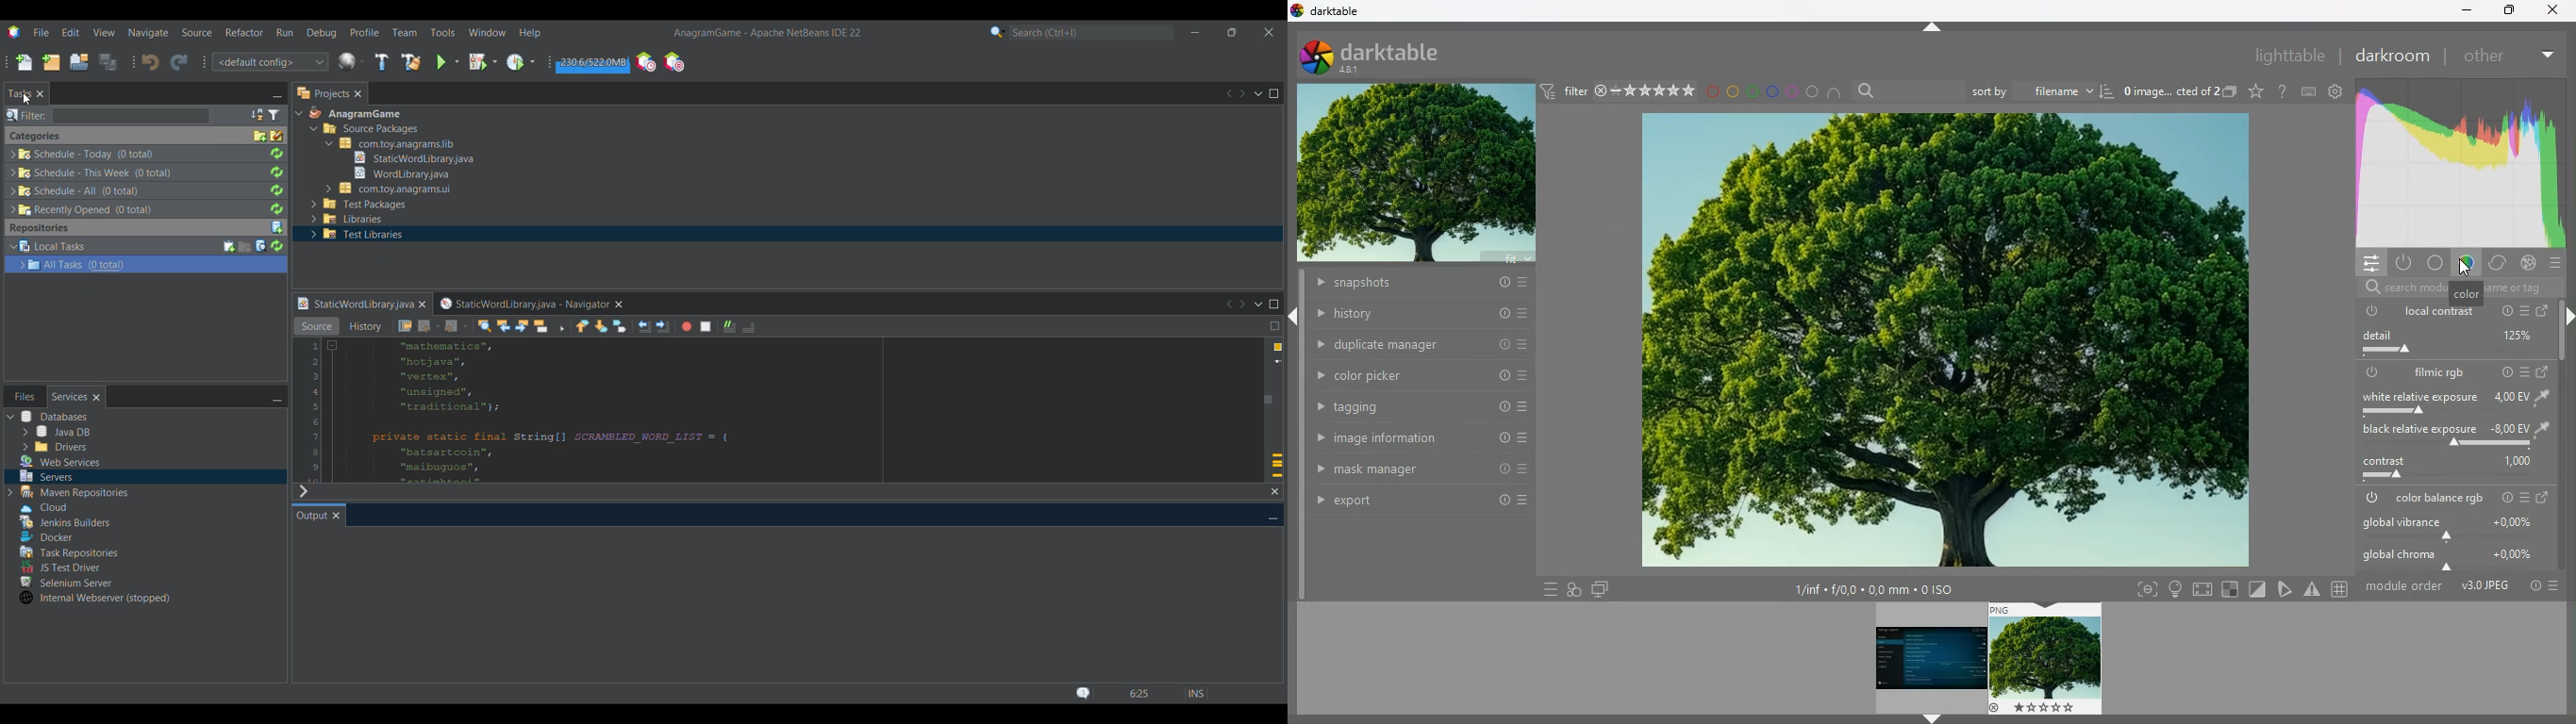 The height and width of the screenshot is (728, 2576). I want to click on Click to force garbage collection, so click(592, 63).